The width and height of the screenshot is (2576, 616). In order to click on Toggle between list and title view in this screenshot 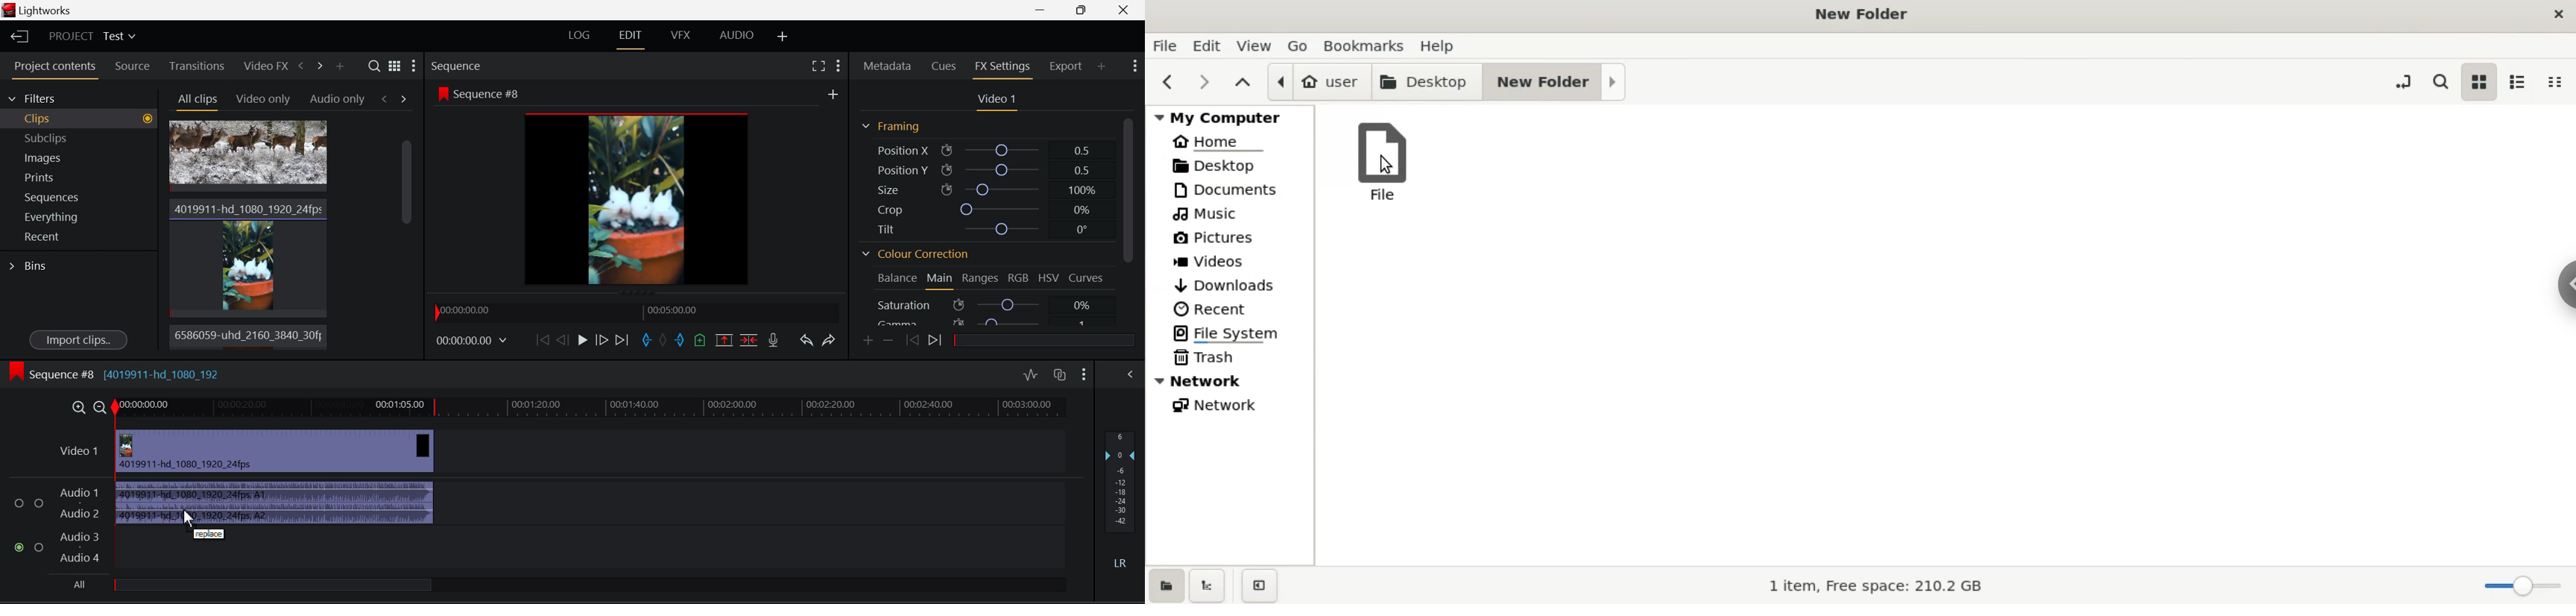, I will do `click(395, 65)`.